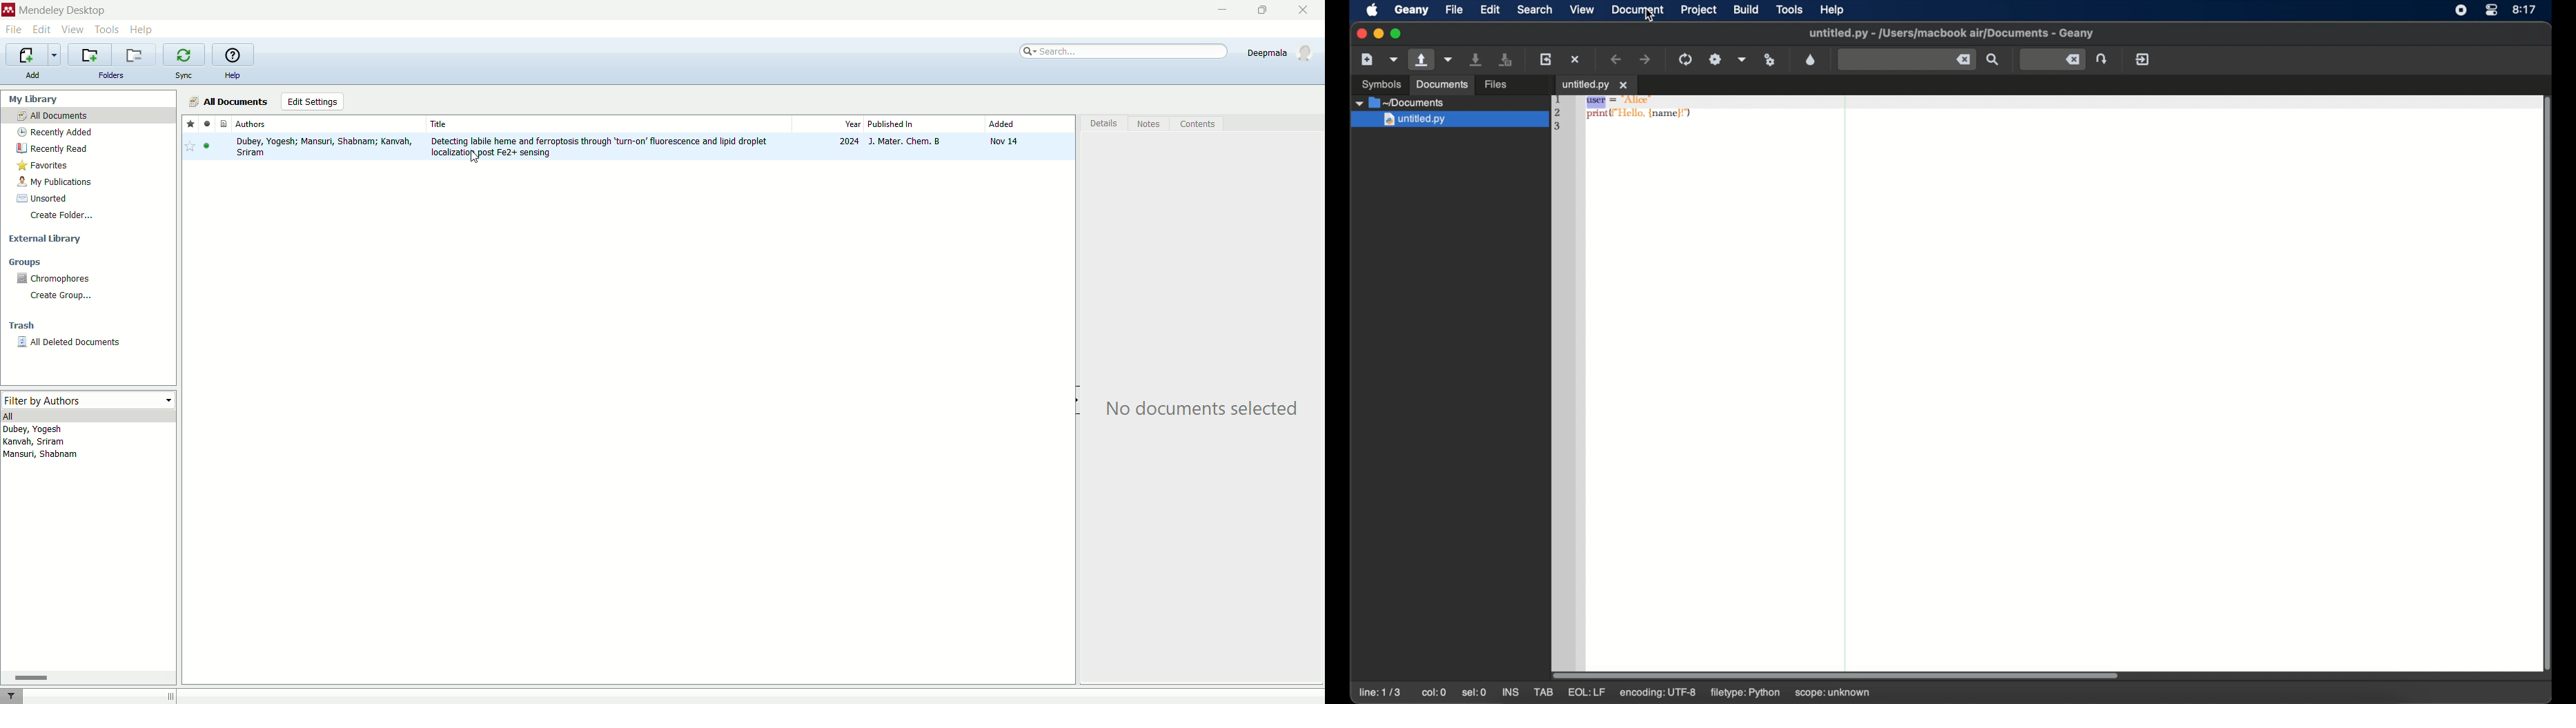  Describe the element at coordinates (42, 198) in the screenshot. I see `unsorted` at that location.